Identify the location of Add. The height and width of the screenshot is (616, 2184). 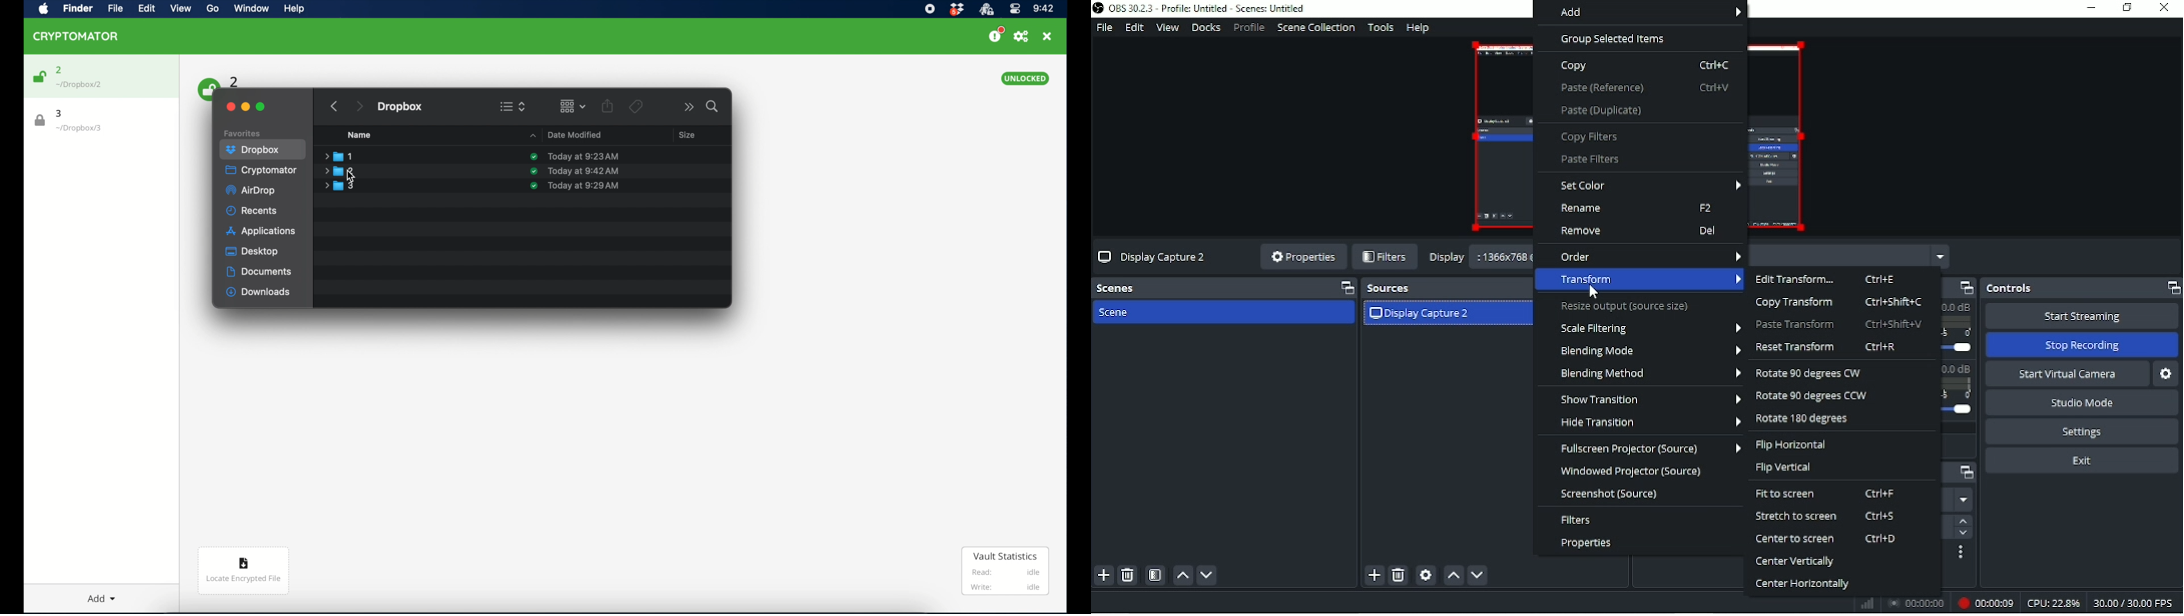
(1640, 13).